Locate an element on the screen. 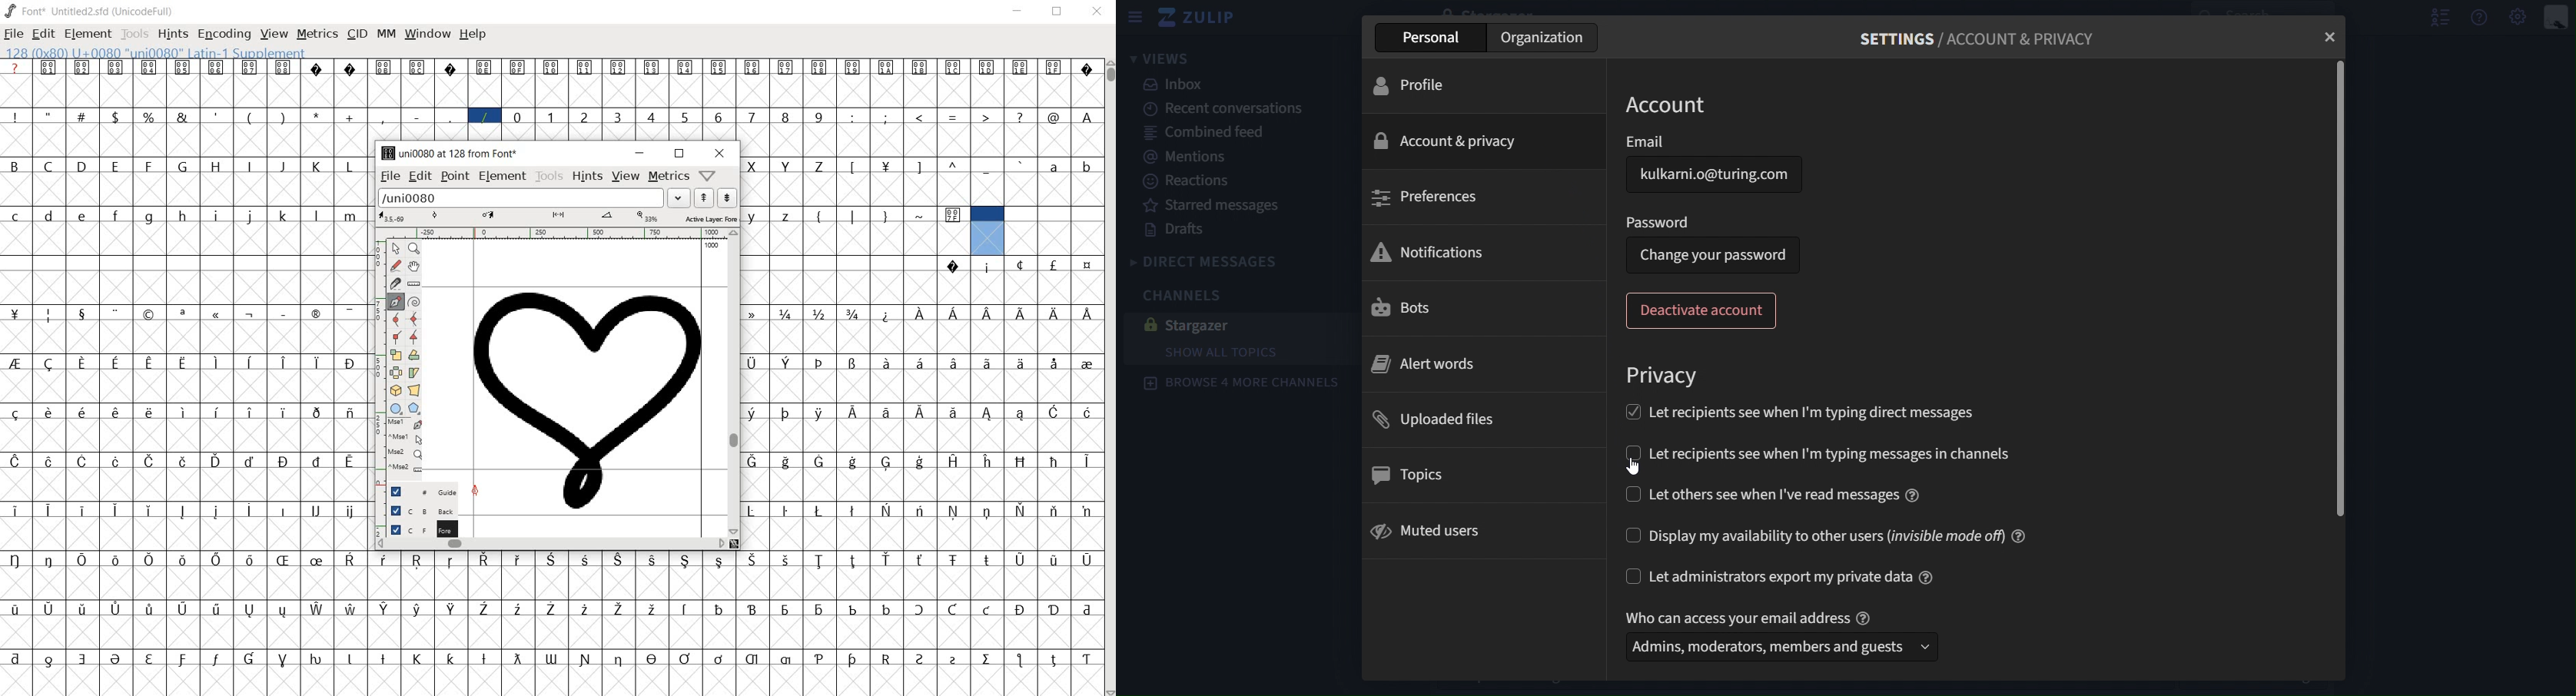 This screenshot has width=2576, height=700. glyph is located at coordinates (954, 413).